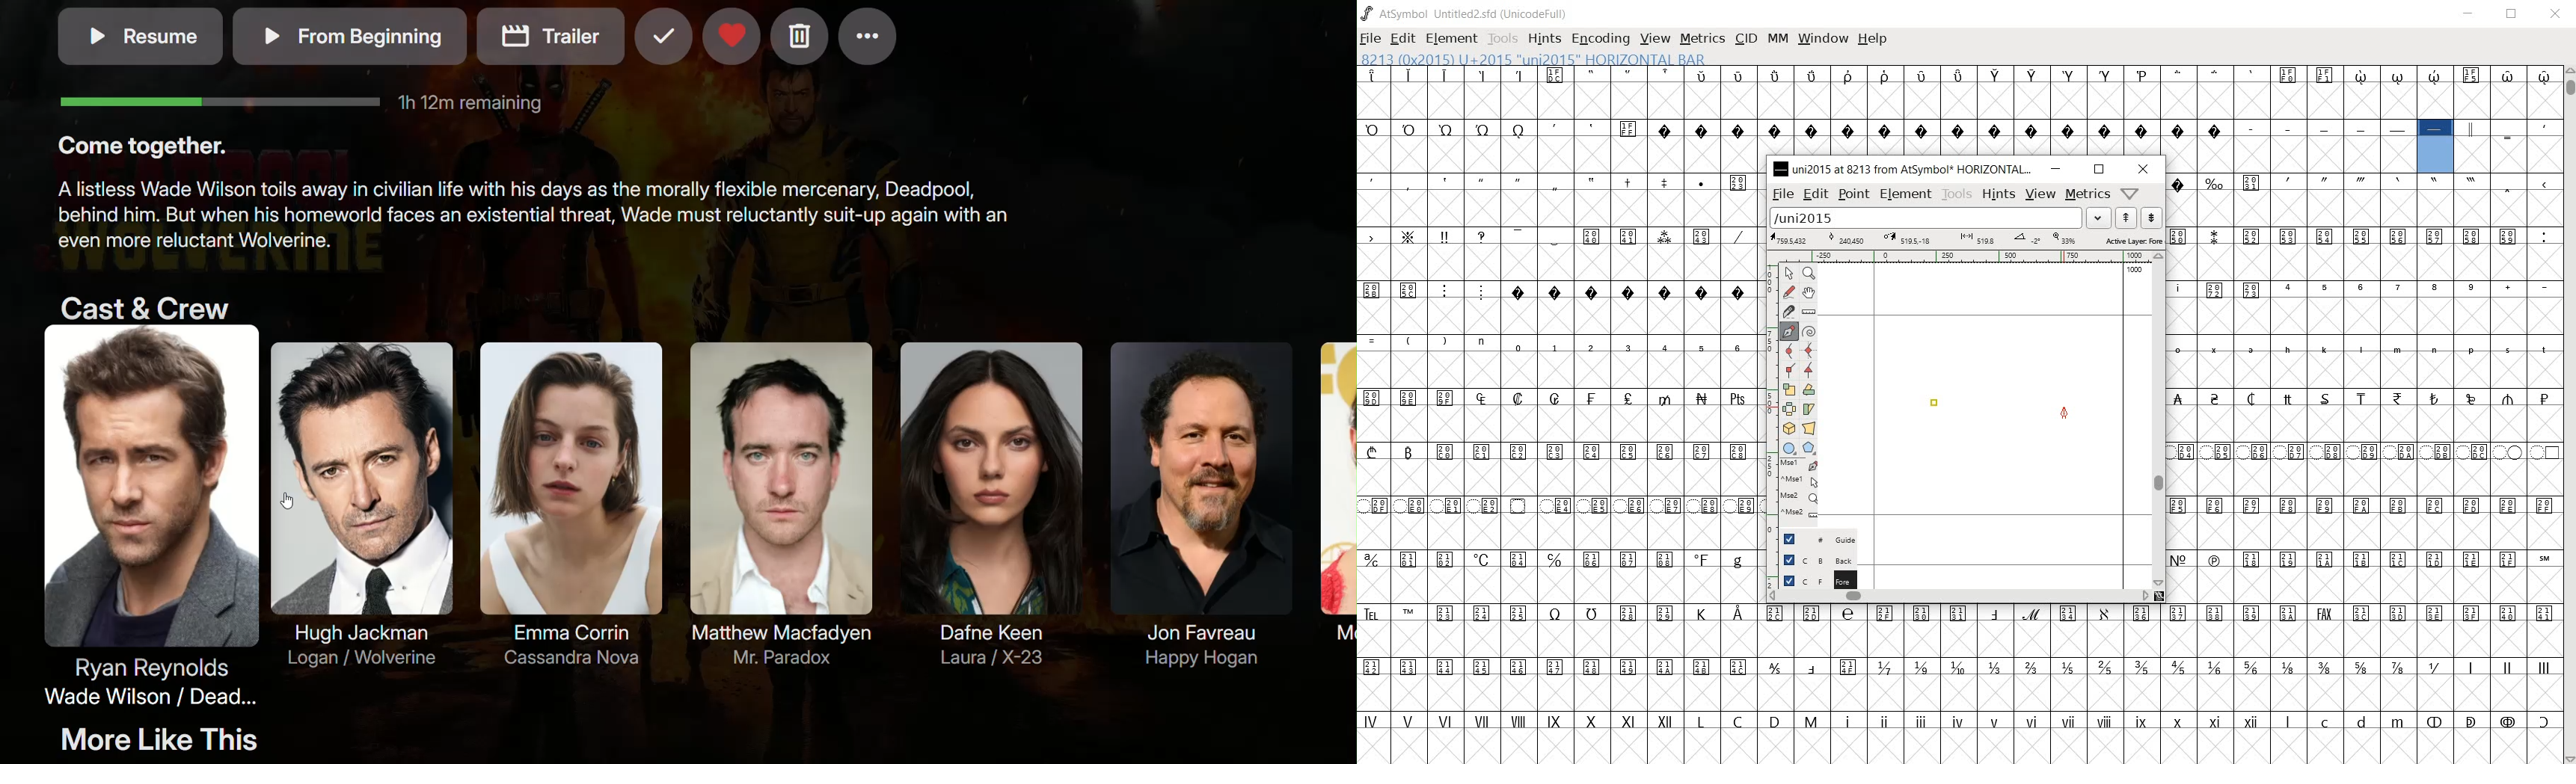 The height and width of the screenshot is (784, 2576). I want to click on Background, so click(1813, 560).